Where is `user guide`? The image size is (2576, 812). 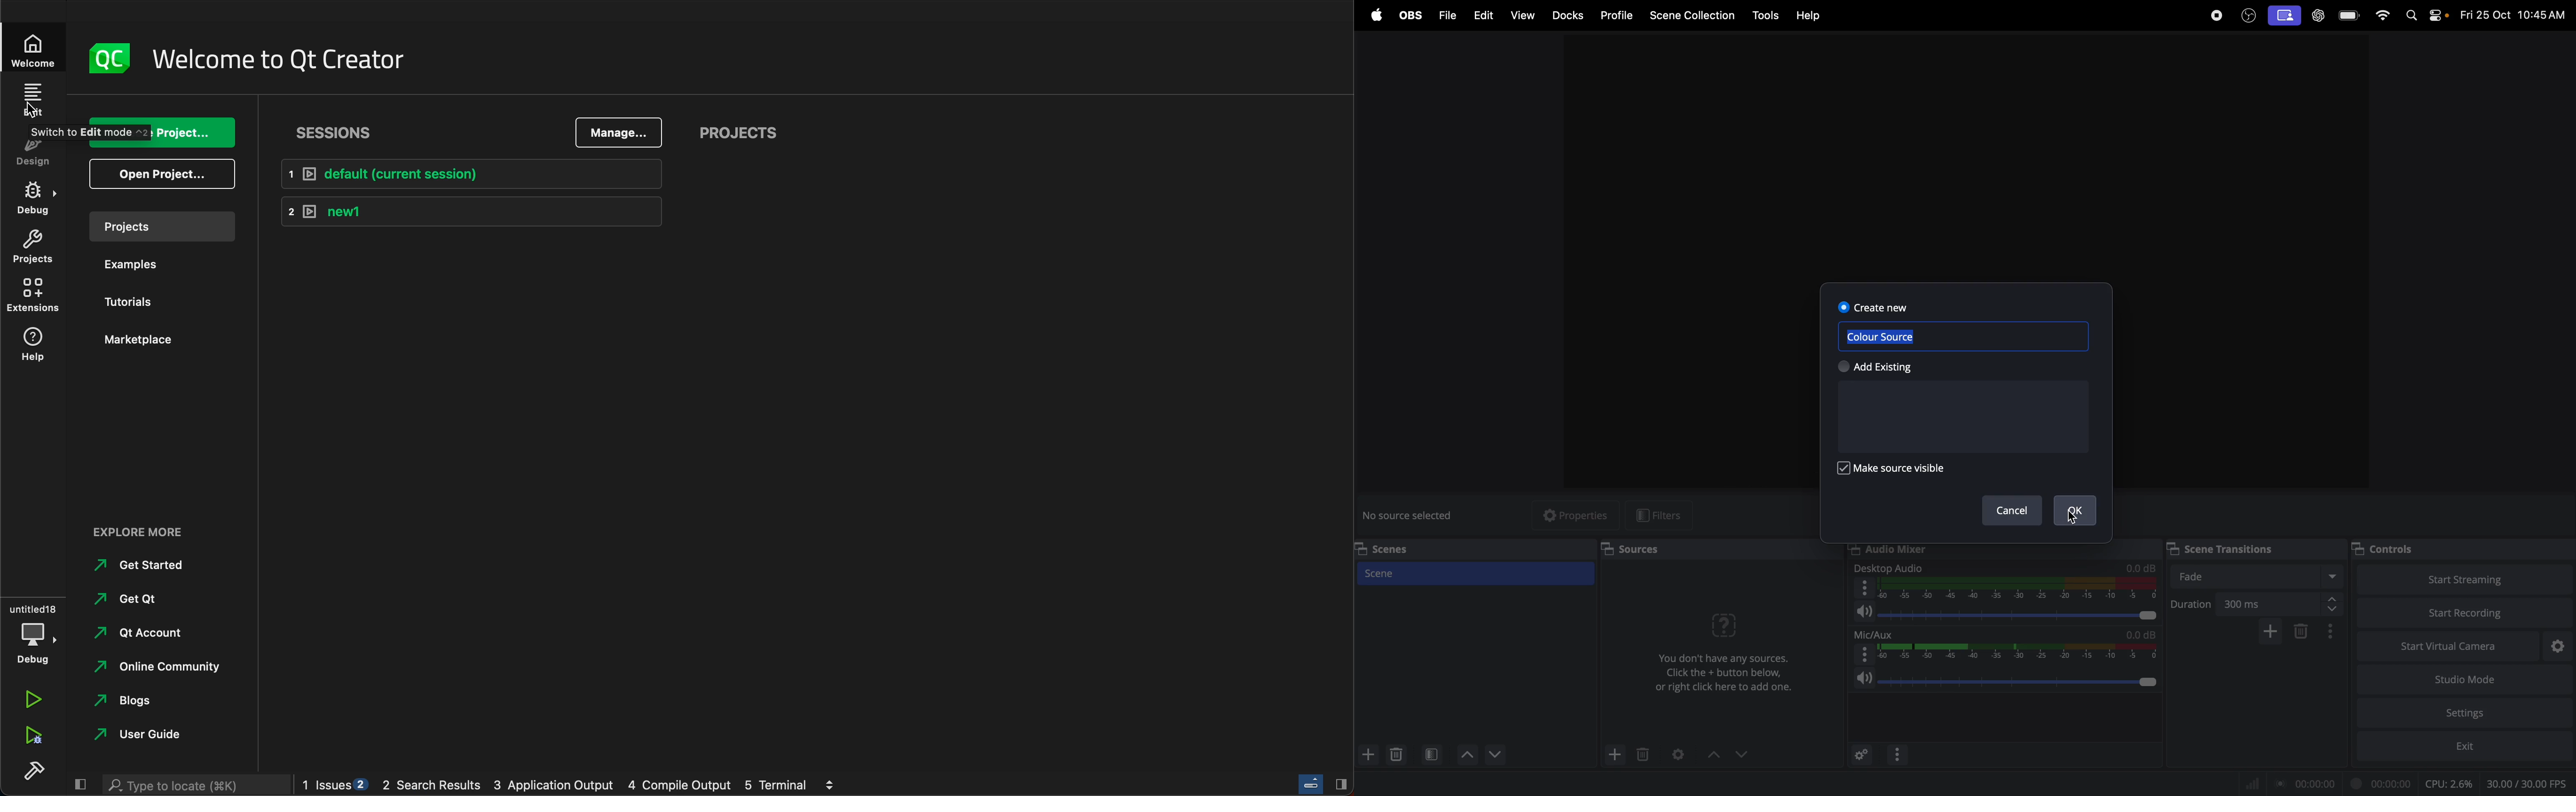
user guide is located at coordinates (148, 734).